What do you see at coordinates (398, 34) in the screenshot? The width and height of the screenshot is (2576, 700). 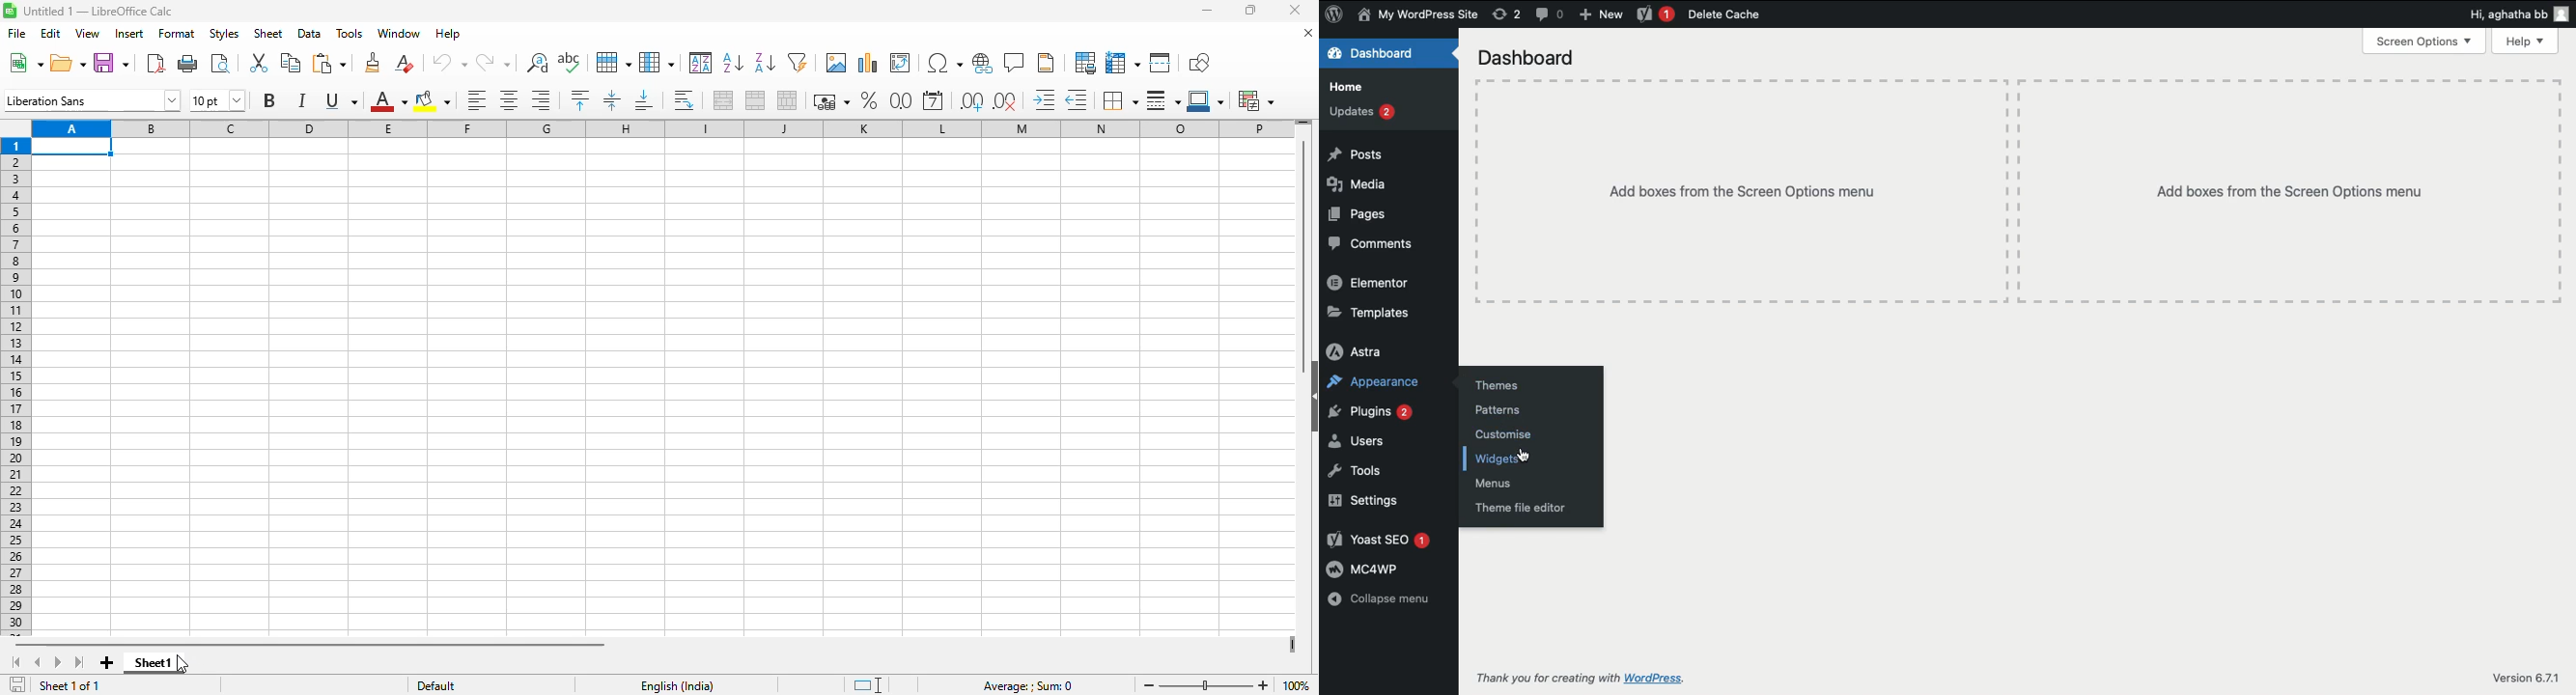 I see `window` at bounding box center [398, 34].